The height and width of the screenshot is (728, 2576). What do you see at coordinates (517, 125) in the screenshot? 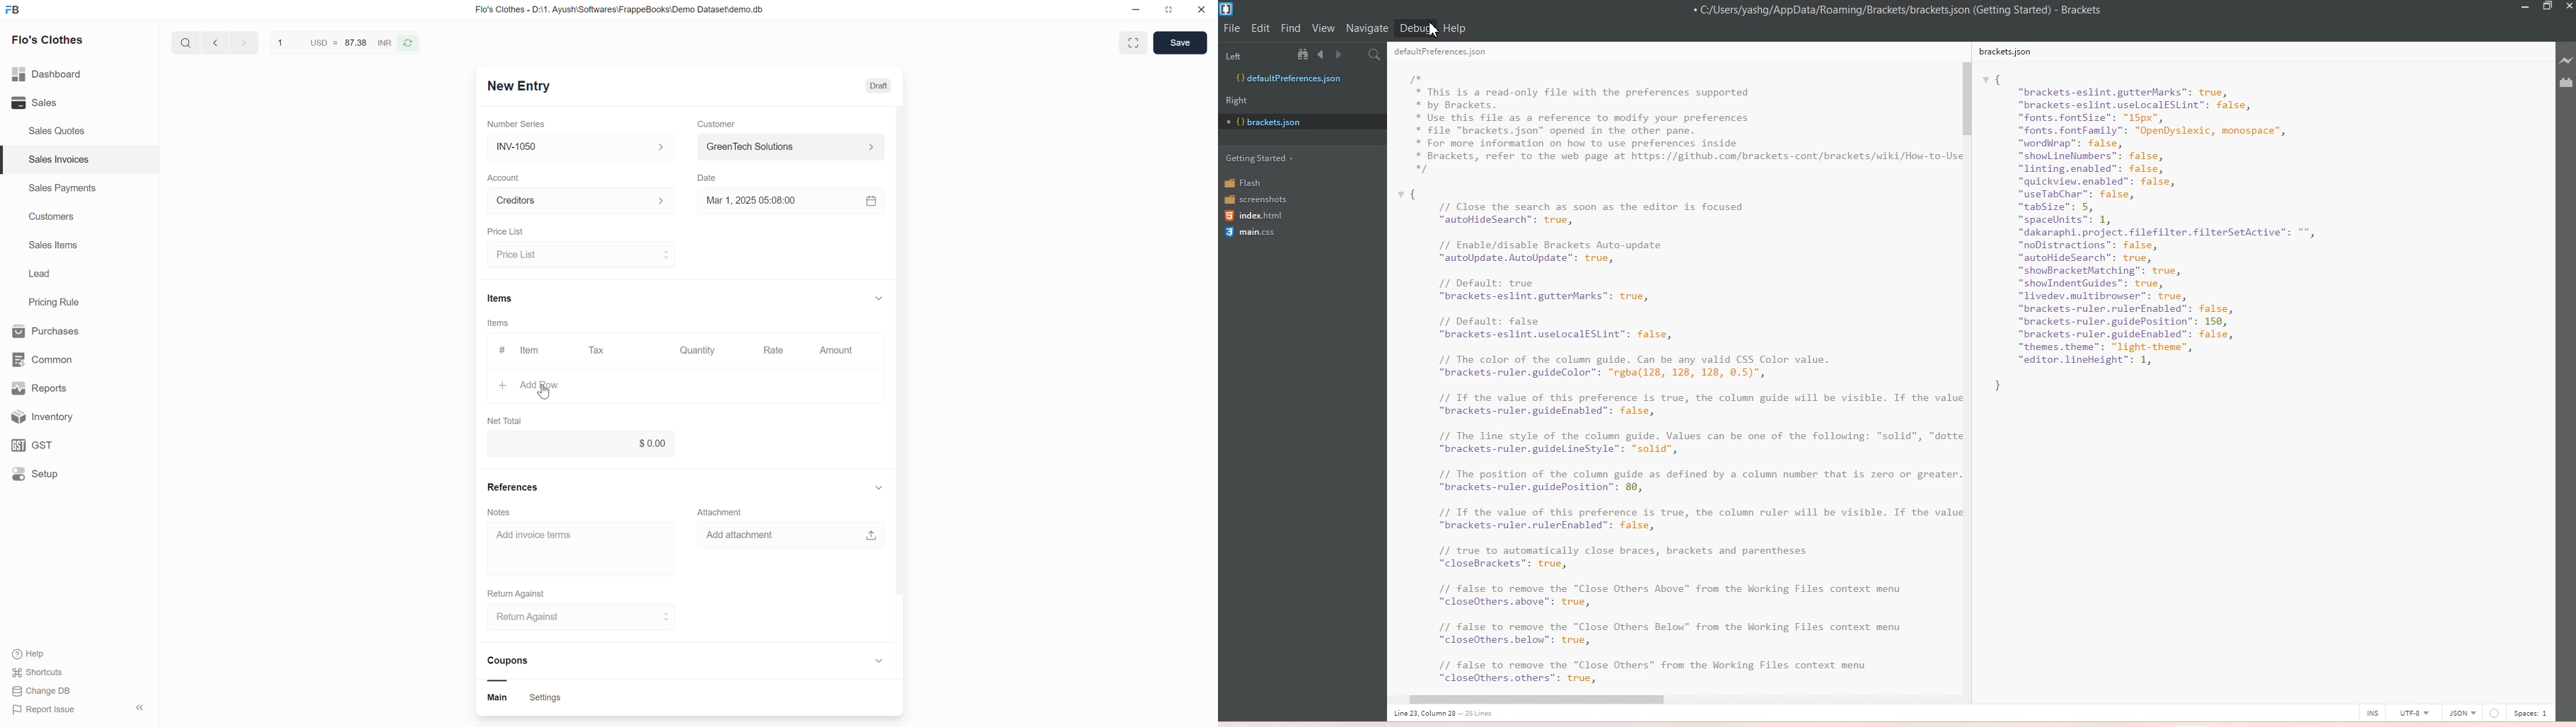
I see `Number Series` at bounding box center [517, 125].